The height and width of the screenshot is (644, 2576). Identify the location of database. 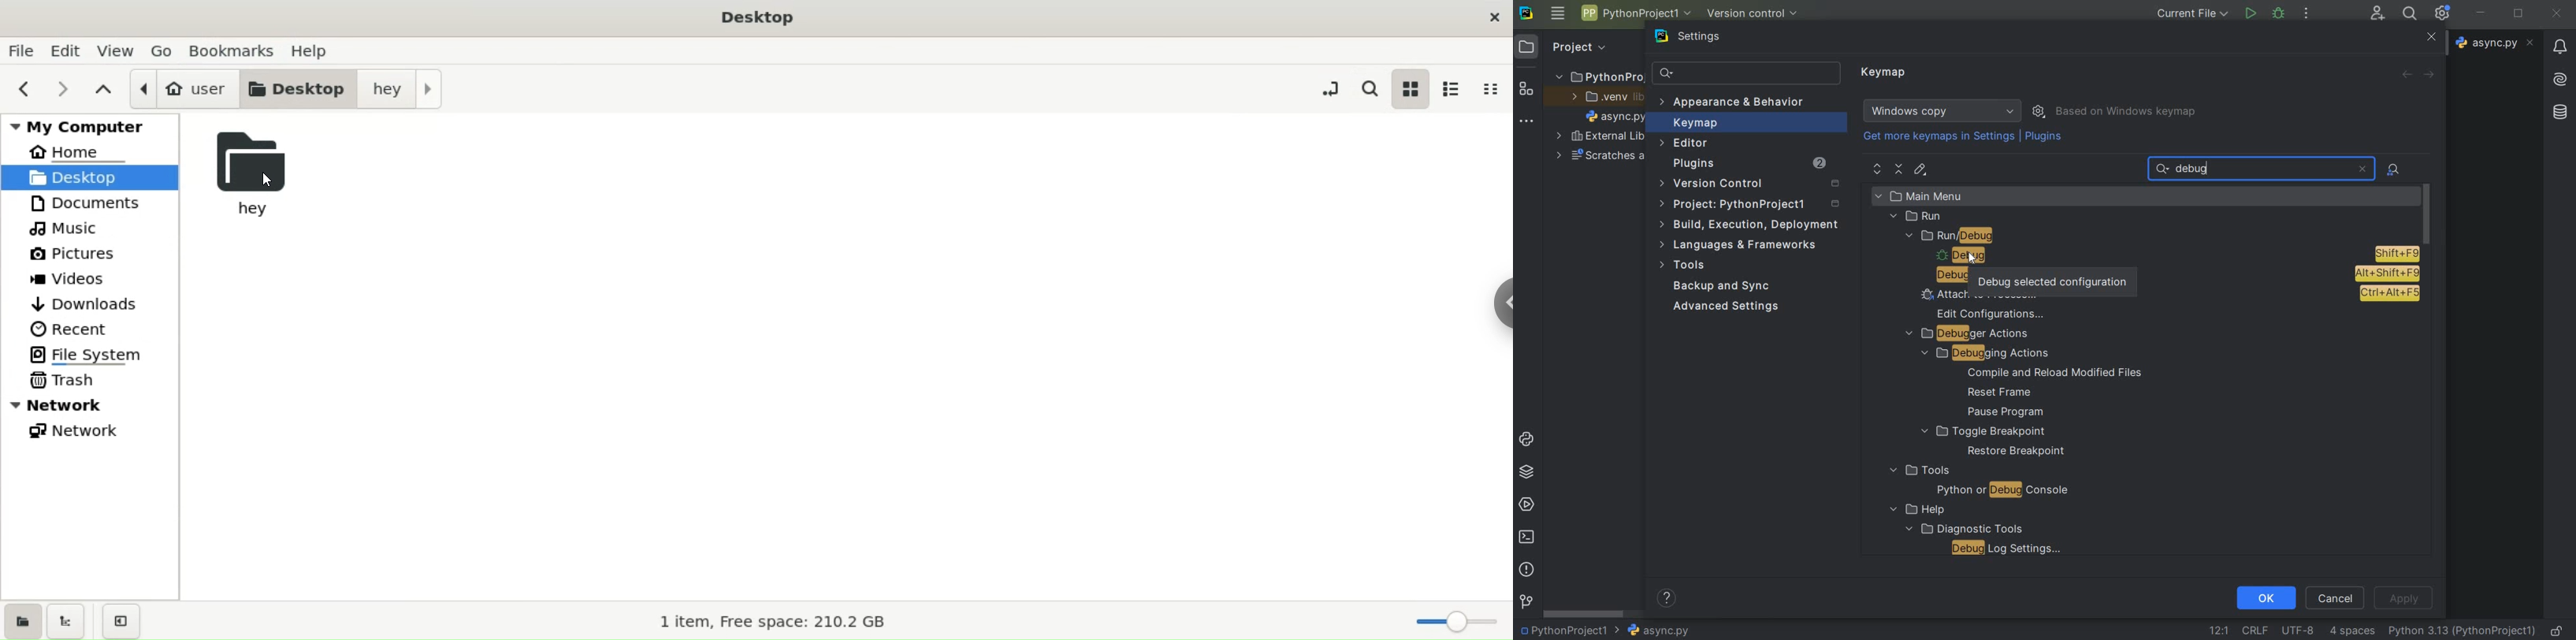
(2562, 110).